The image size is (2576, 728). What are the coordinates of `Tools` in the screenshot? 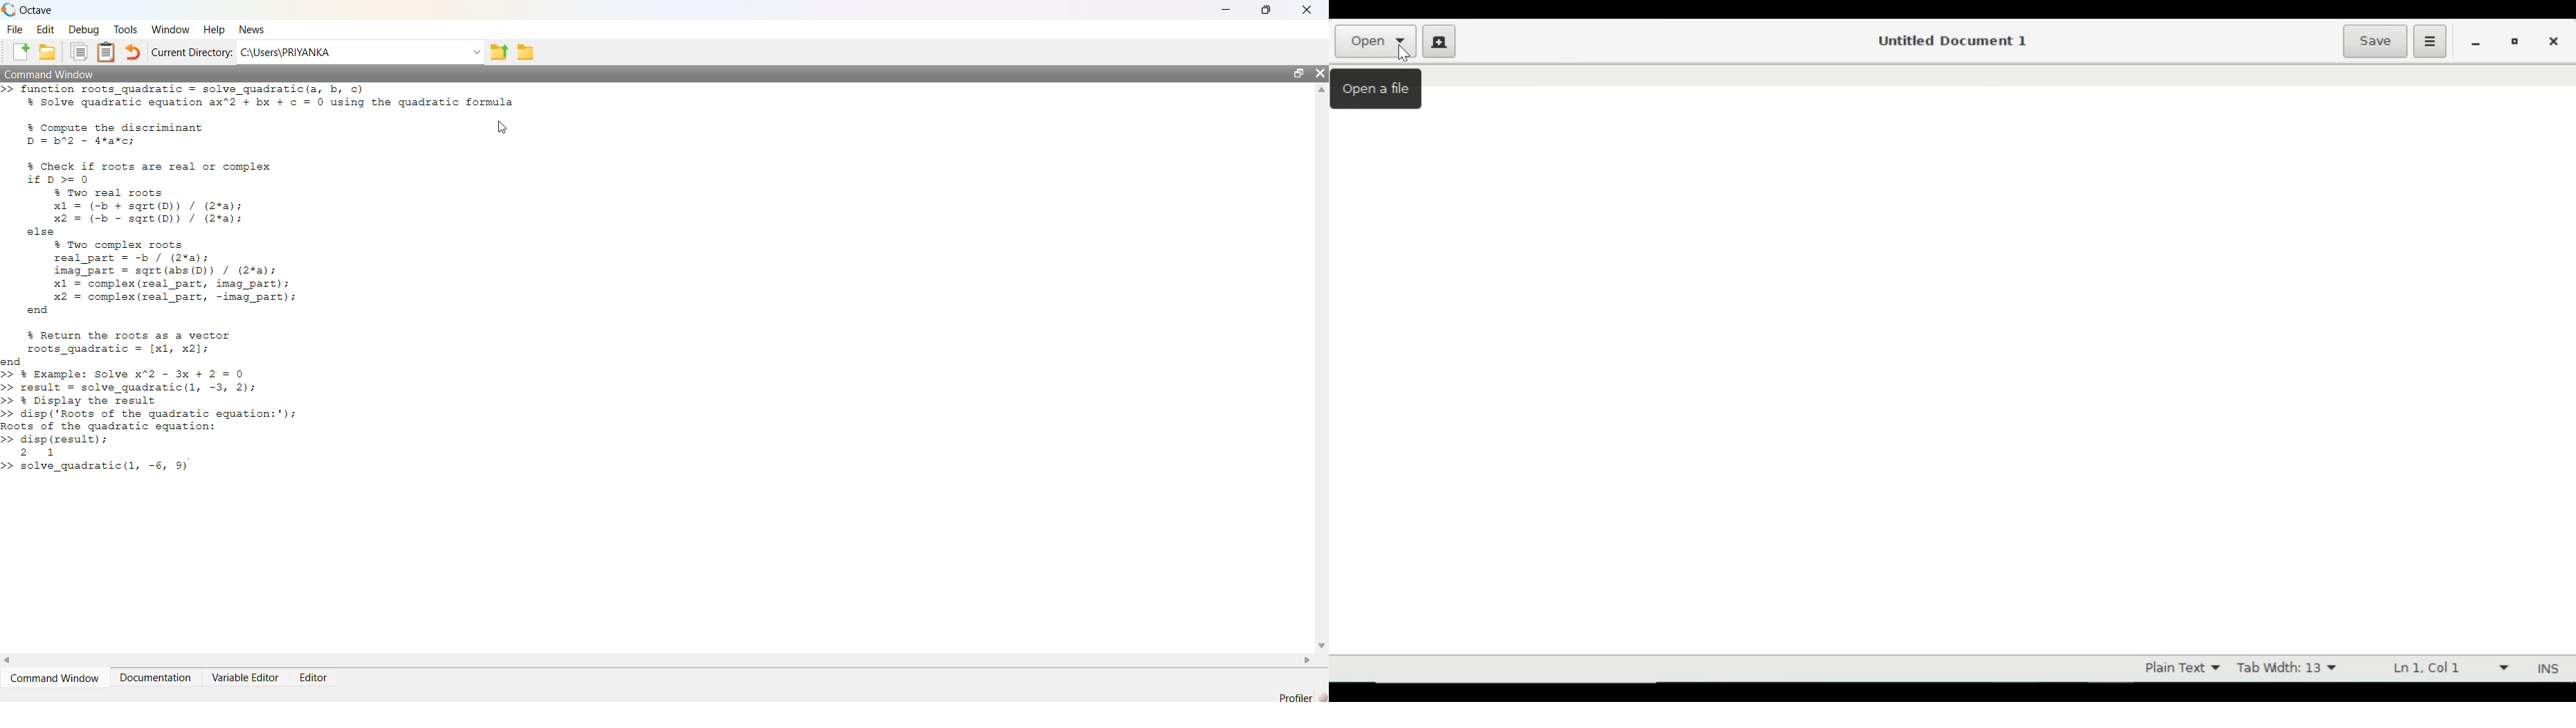 It's located at (125, 30).